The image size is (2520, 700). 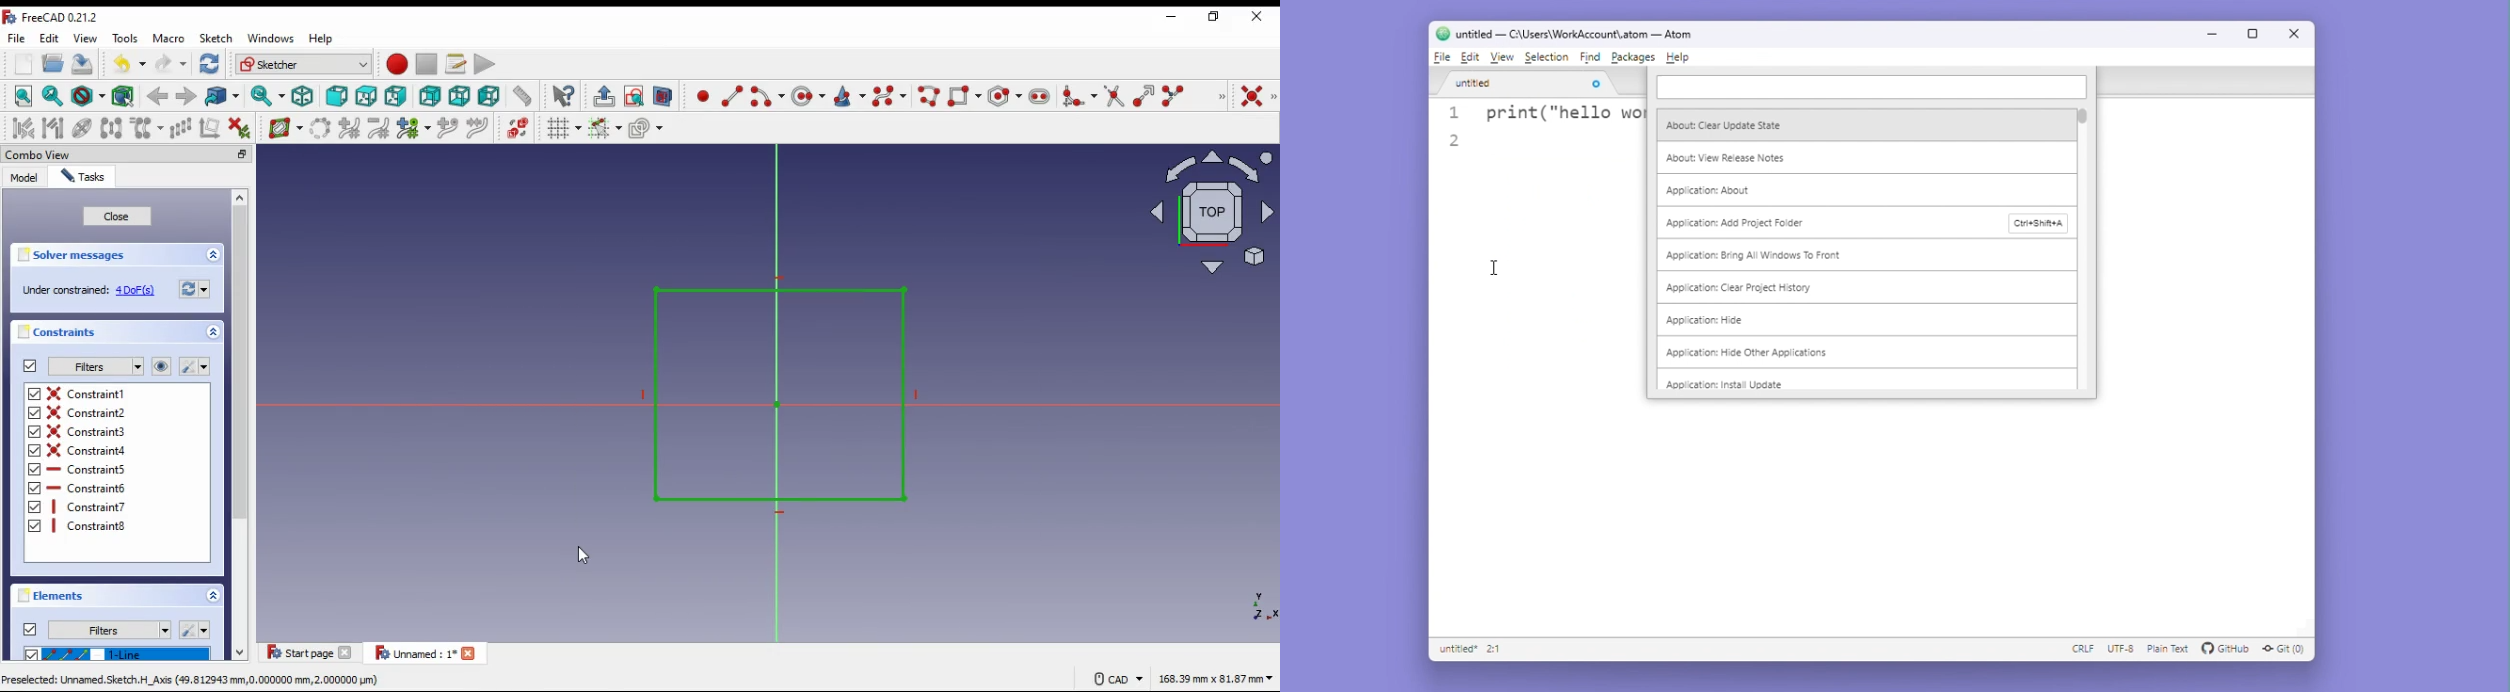 What do you see at coordinates (162, 366) in the screenshot?
I see `show/hide all constraints in 3D view` at bounding box center [162, 366].